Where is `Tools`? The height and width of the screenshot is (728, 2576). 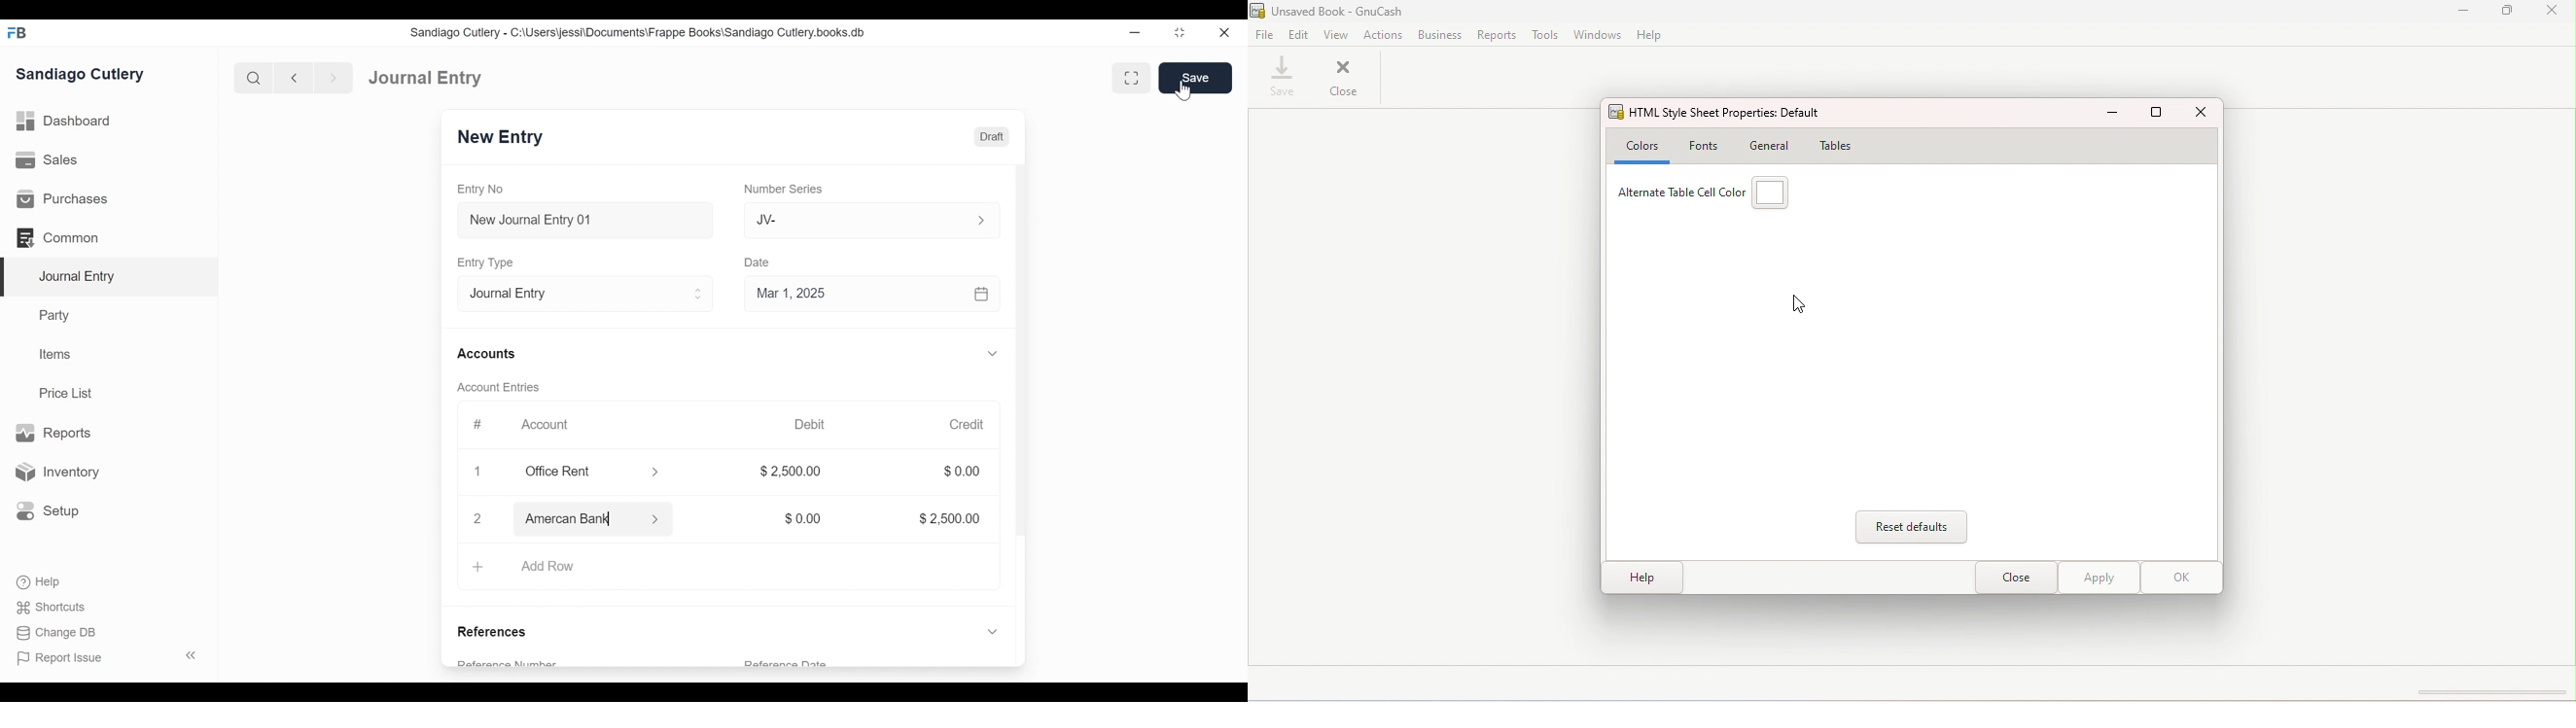 Tools is located at coordinates (1545, 37).